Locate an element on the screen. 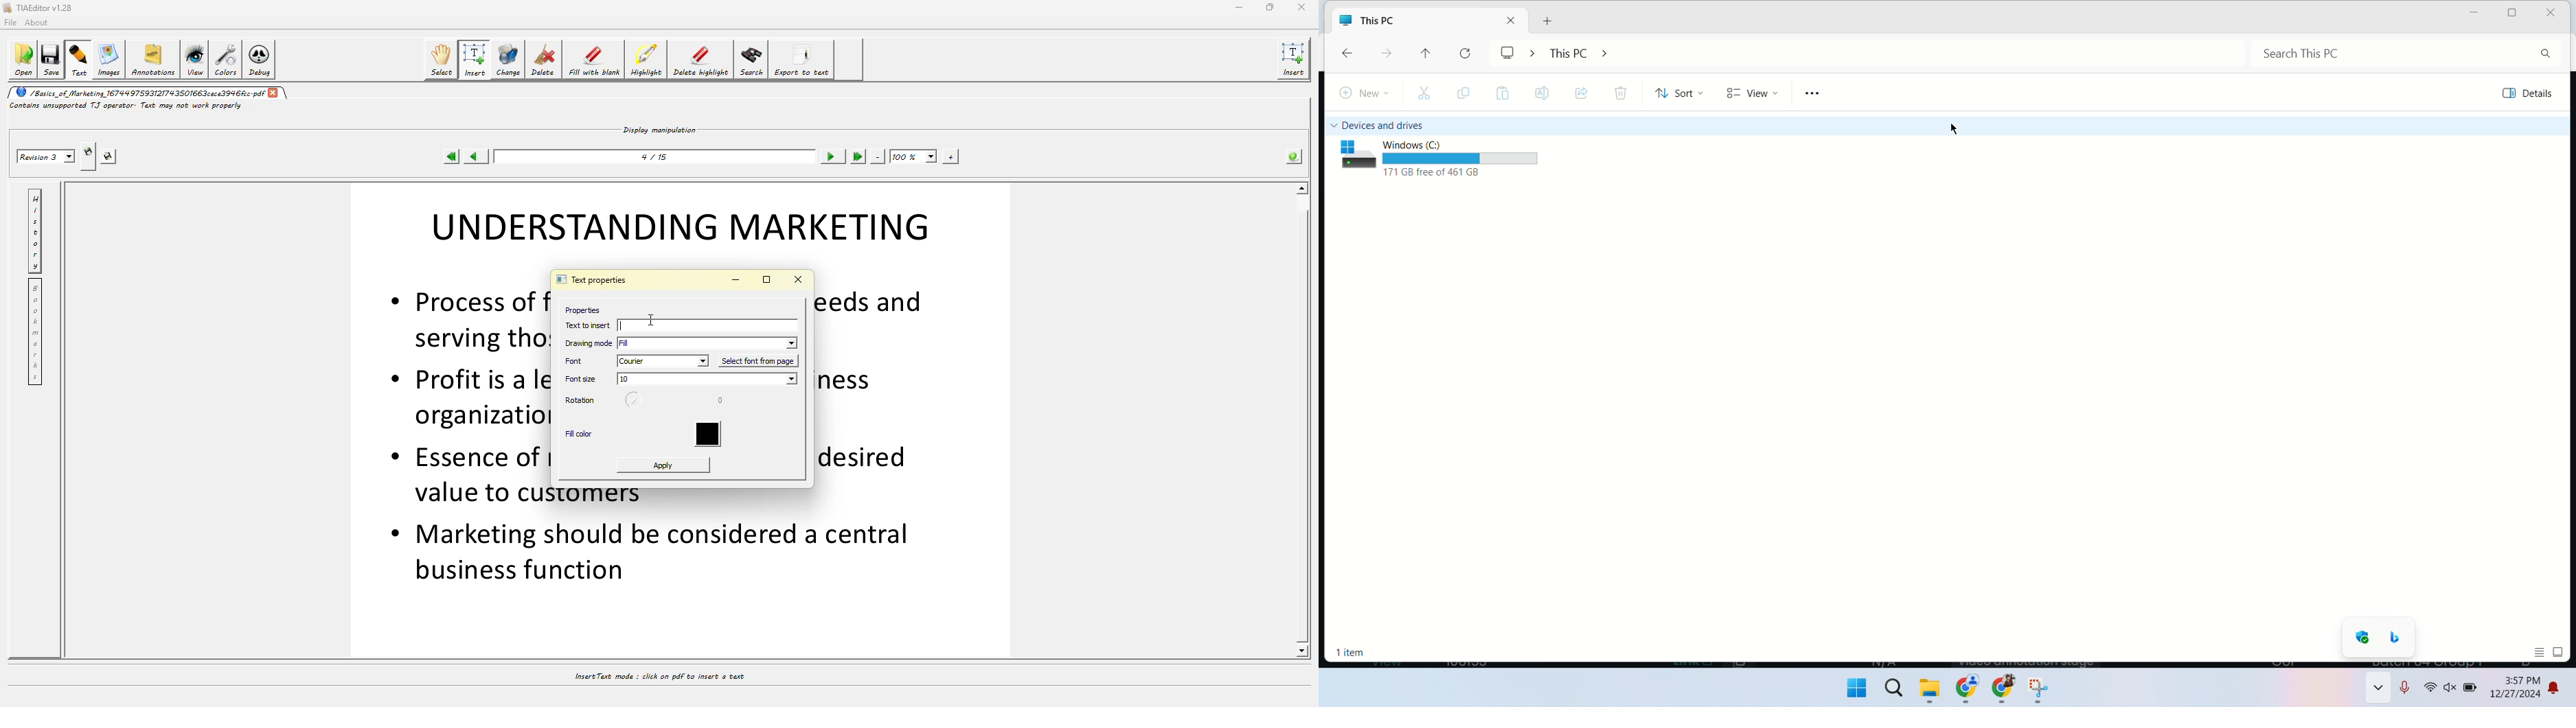  binge search is located at coordinates (2397, 638).